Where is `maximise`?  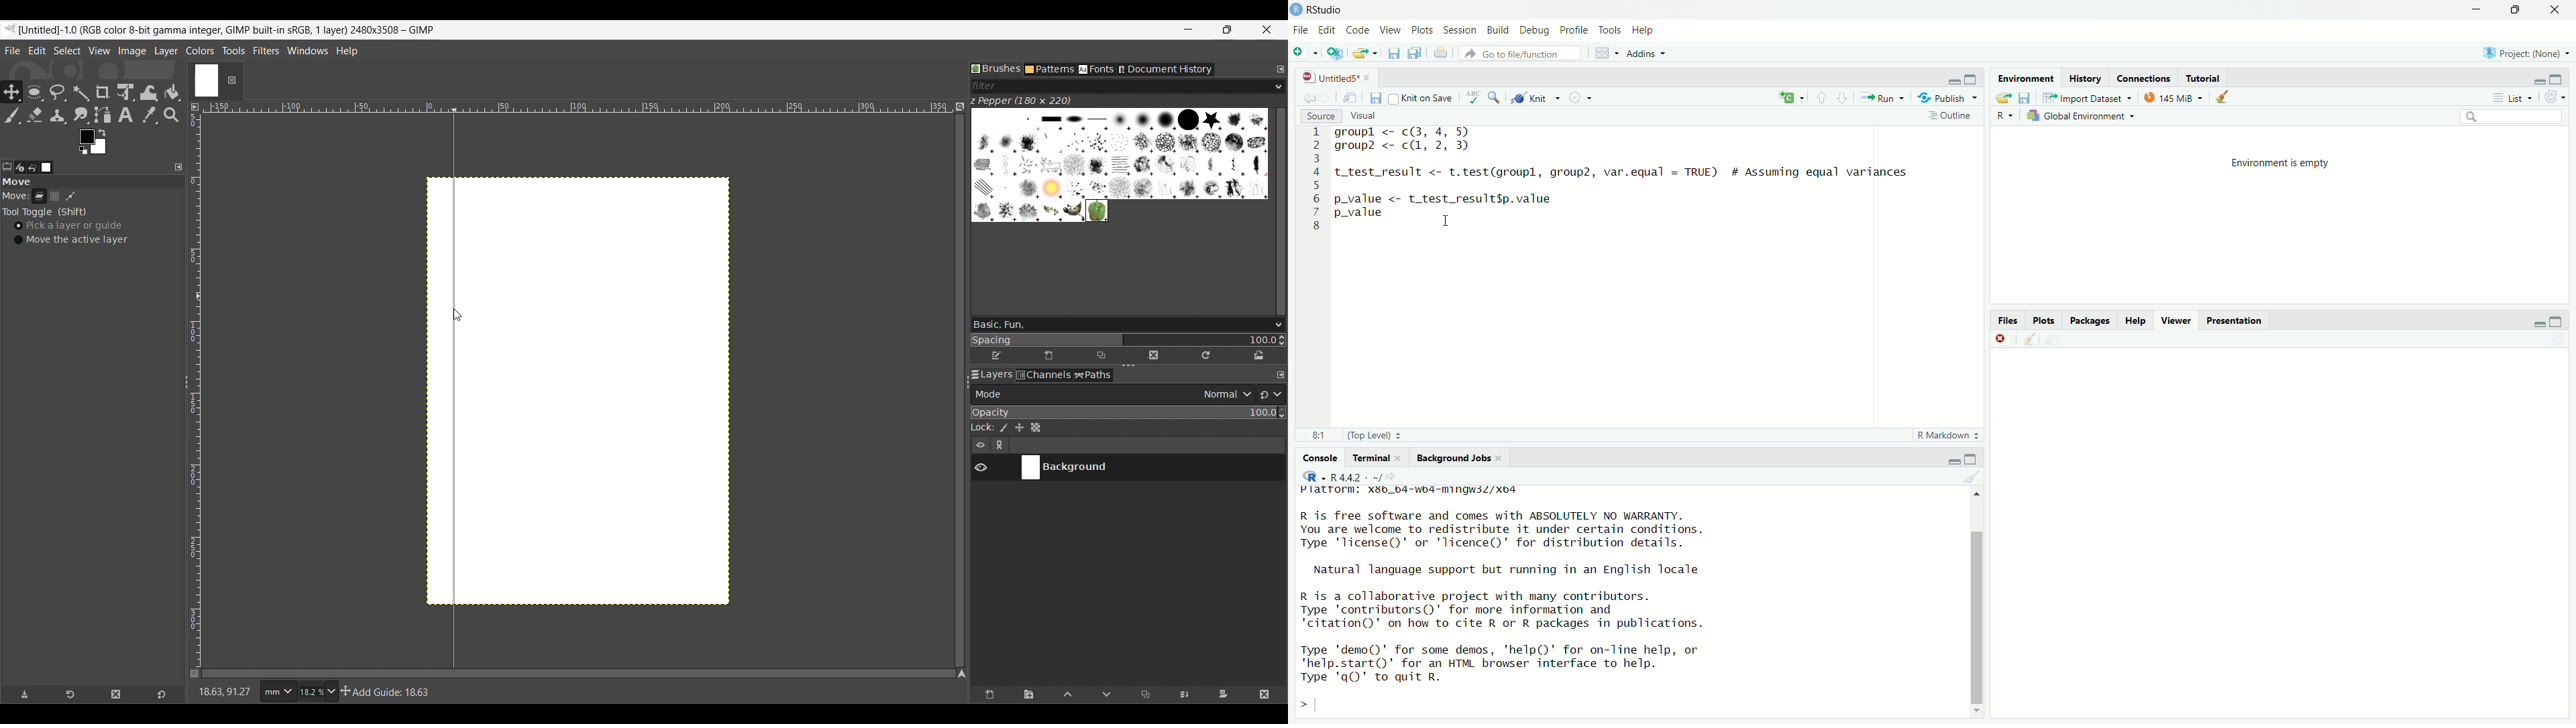
maximise is located at coordinates (1972, 79).